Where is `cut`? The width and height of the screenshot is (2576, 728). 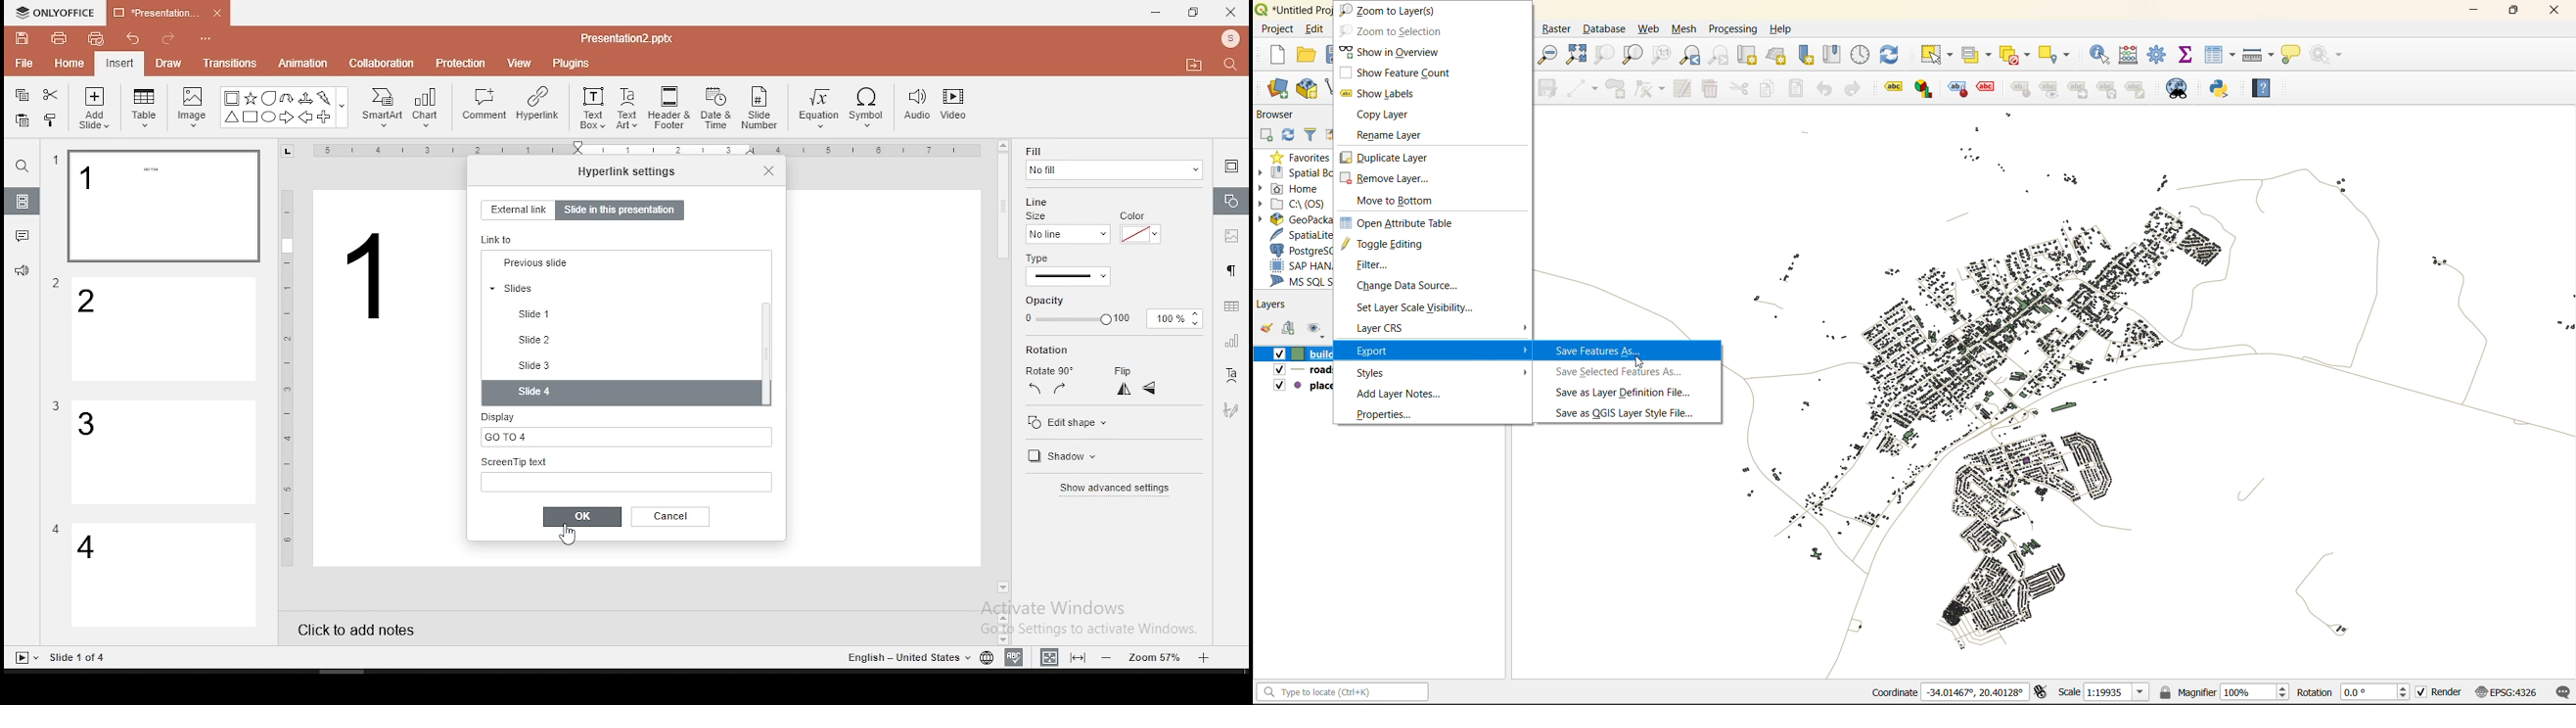
cut is located at coordinates (51, 94).